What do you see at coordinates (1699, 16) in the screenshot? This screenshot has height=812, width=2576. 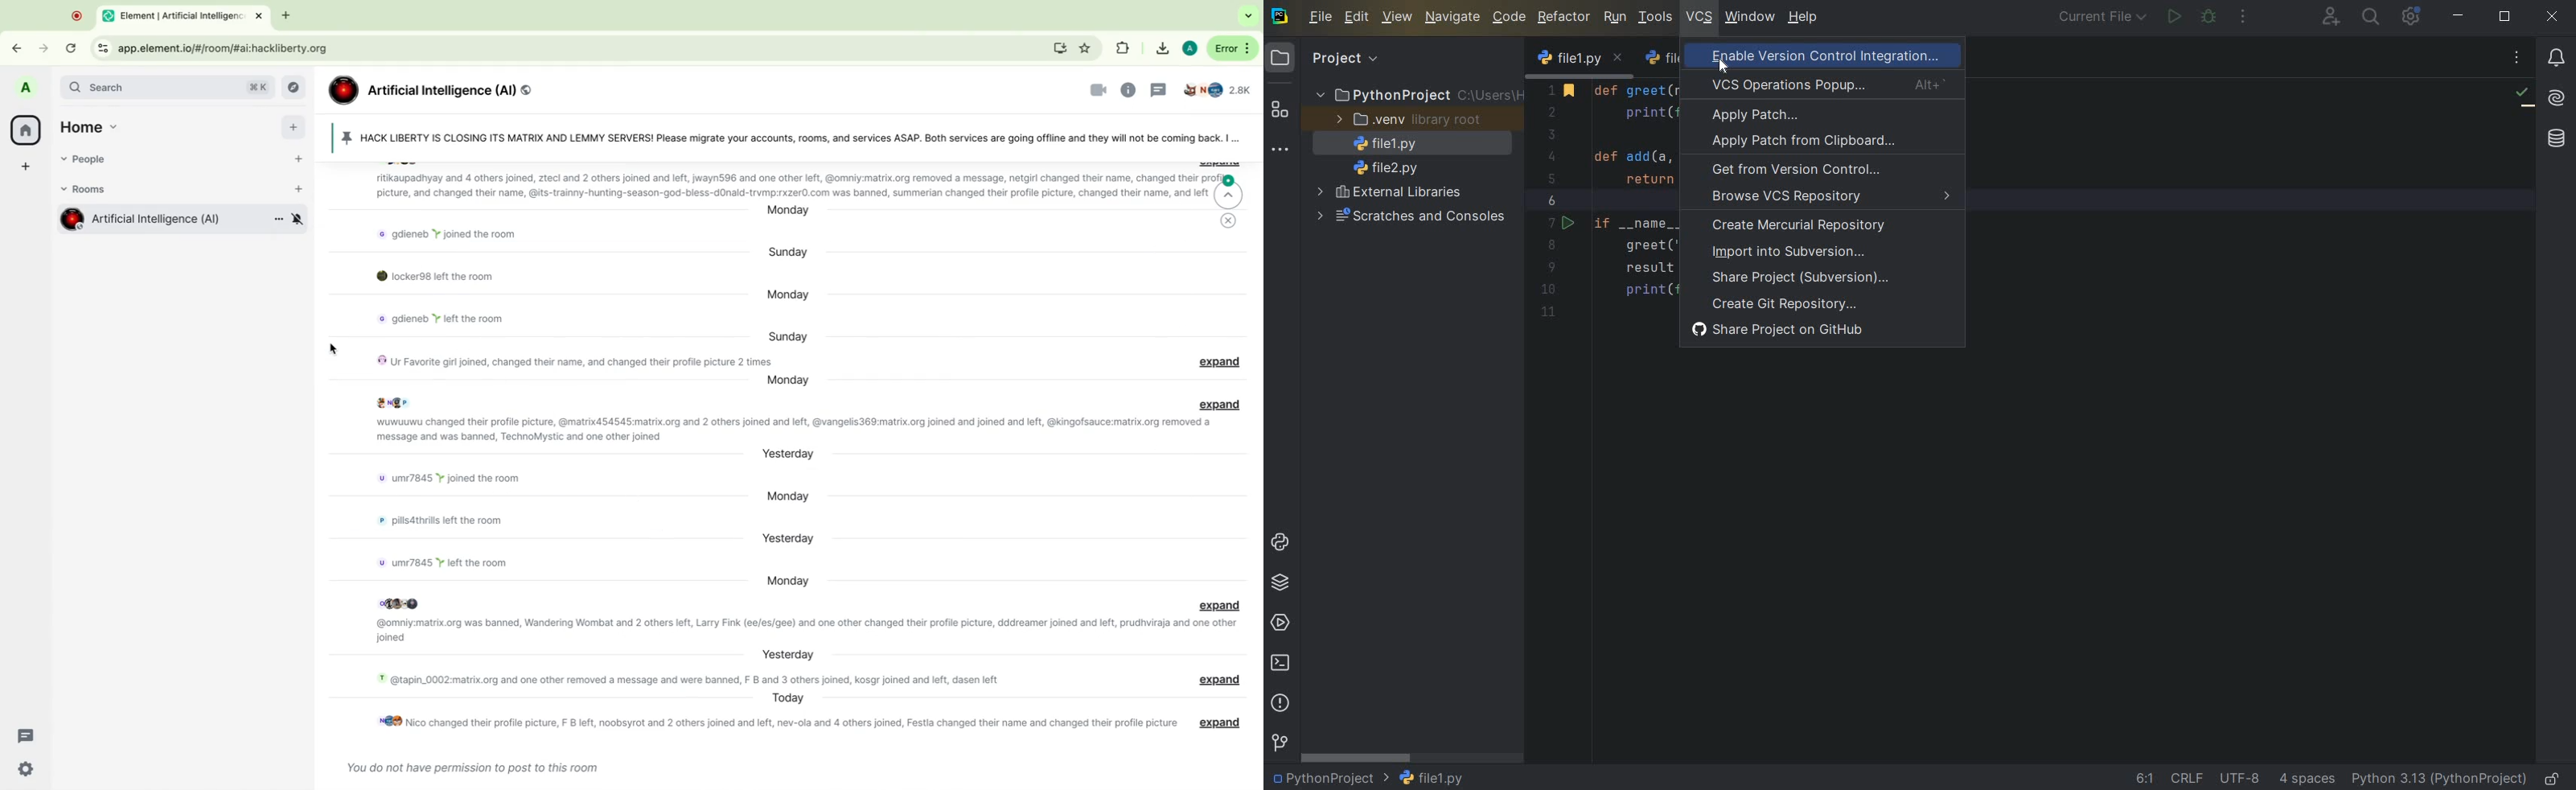 I see `vcs` at bounding box center [1699, 16].